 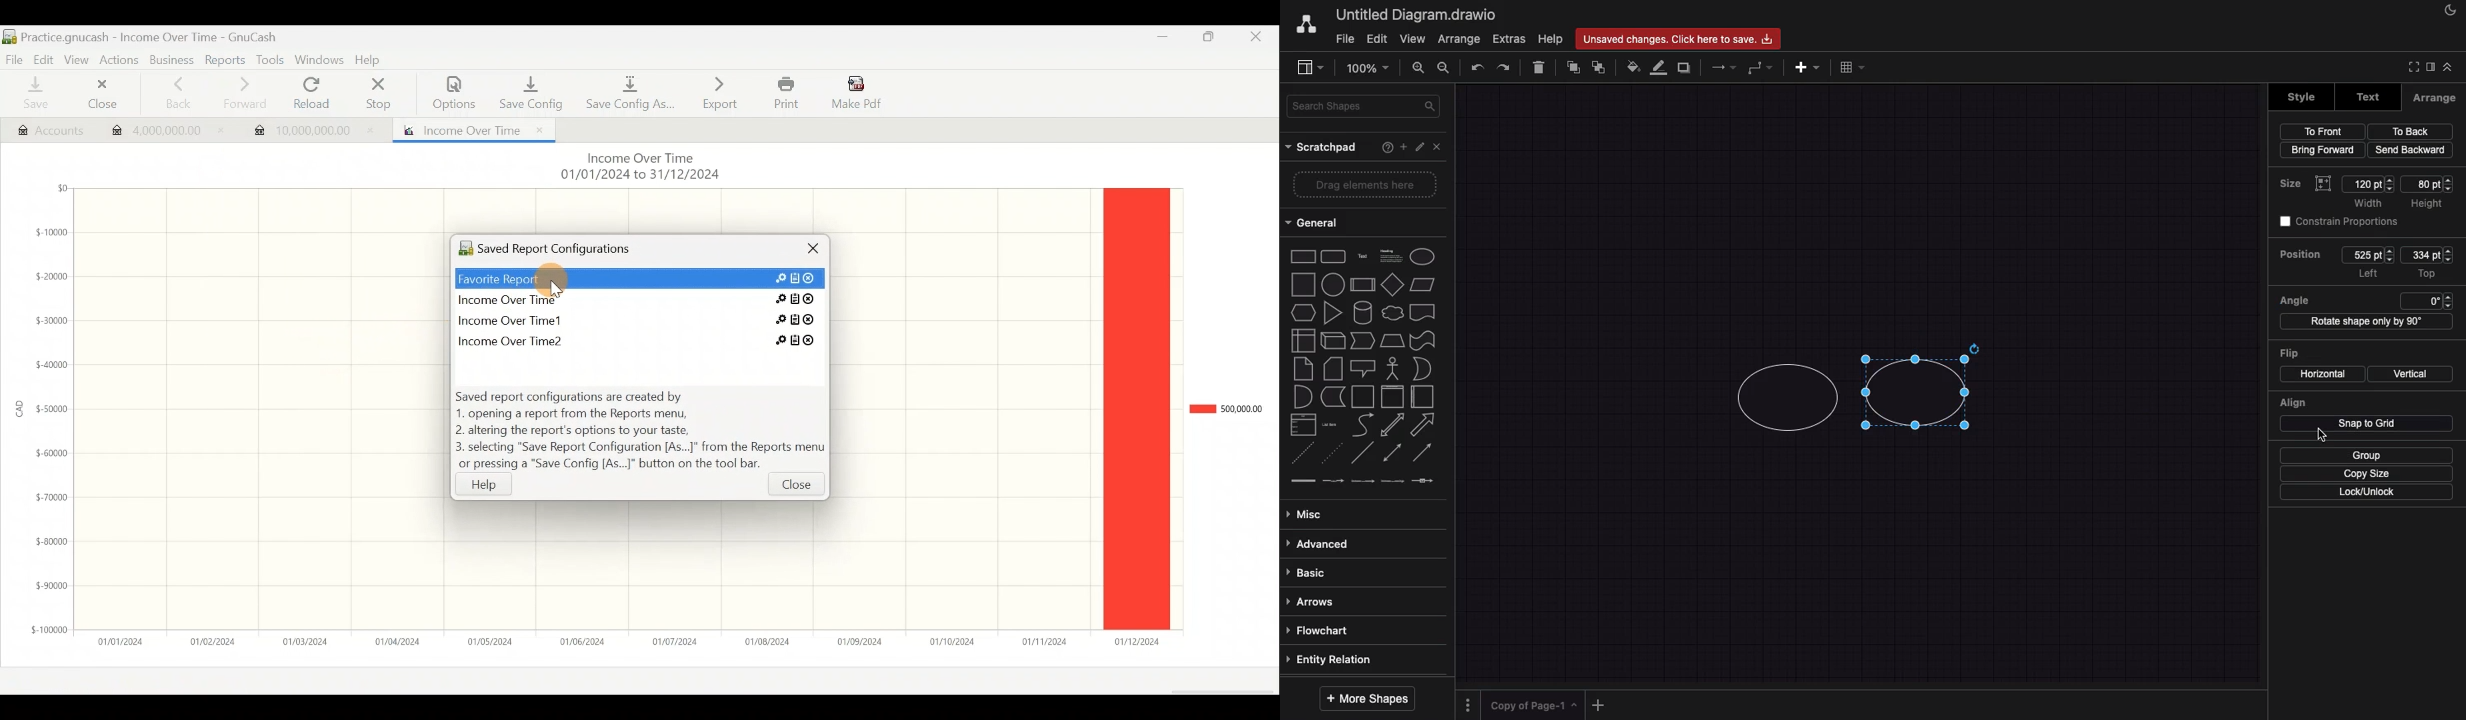 What do you see at coordinates (1302, 313) in the screenshot?
I see `hexagon` at bounding box center [1302, 313].